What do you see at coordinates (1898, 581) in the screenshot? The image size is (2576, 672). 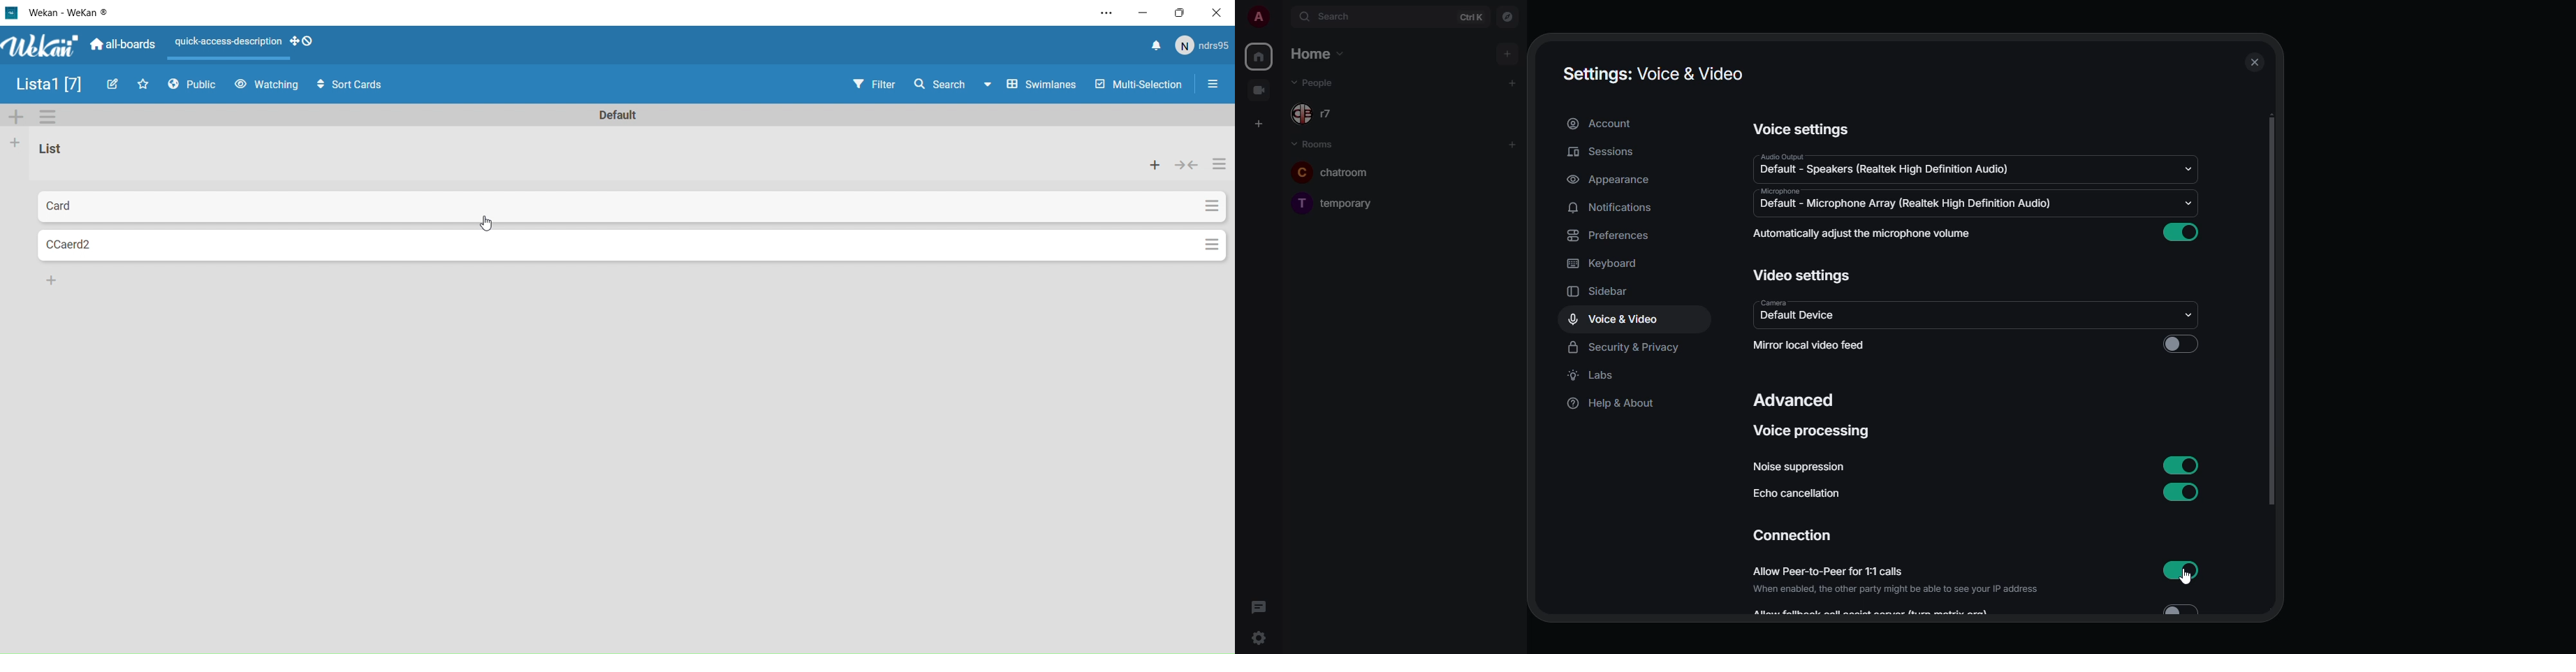 I see `allow peer-to-peer for 1:1 calls` at bounding box center [1898, 581].